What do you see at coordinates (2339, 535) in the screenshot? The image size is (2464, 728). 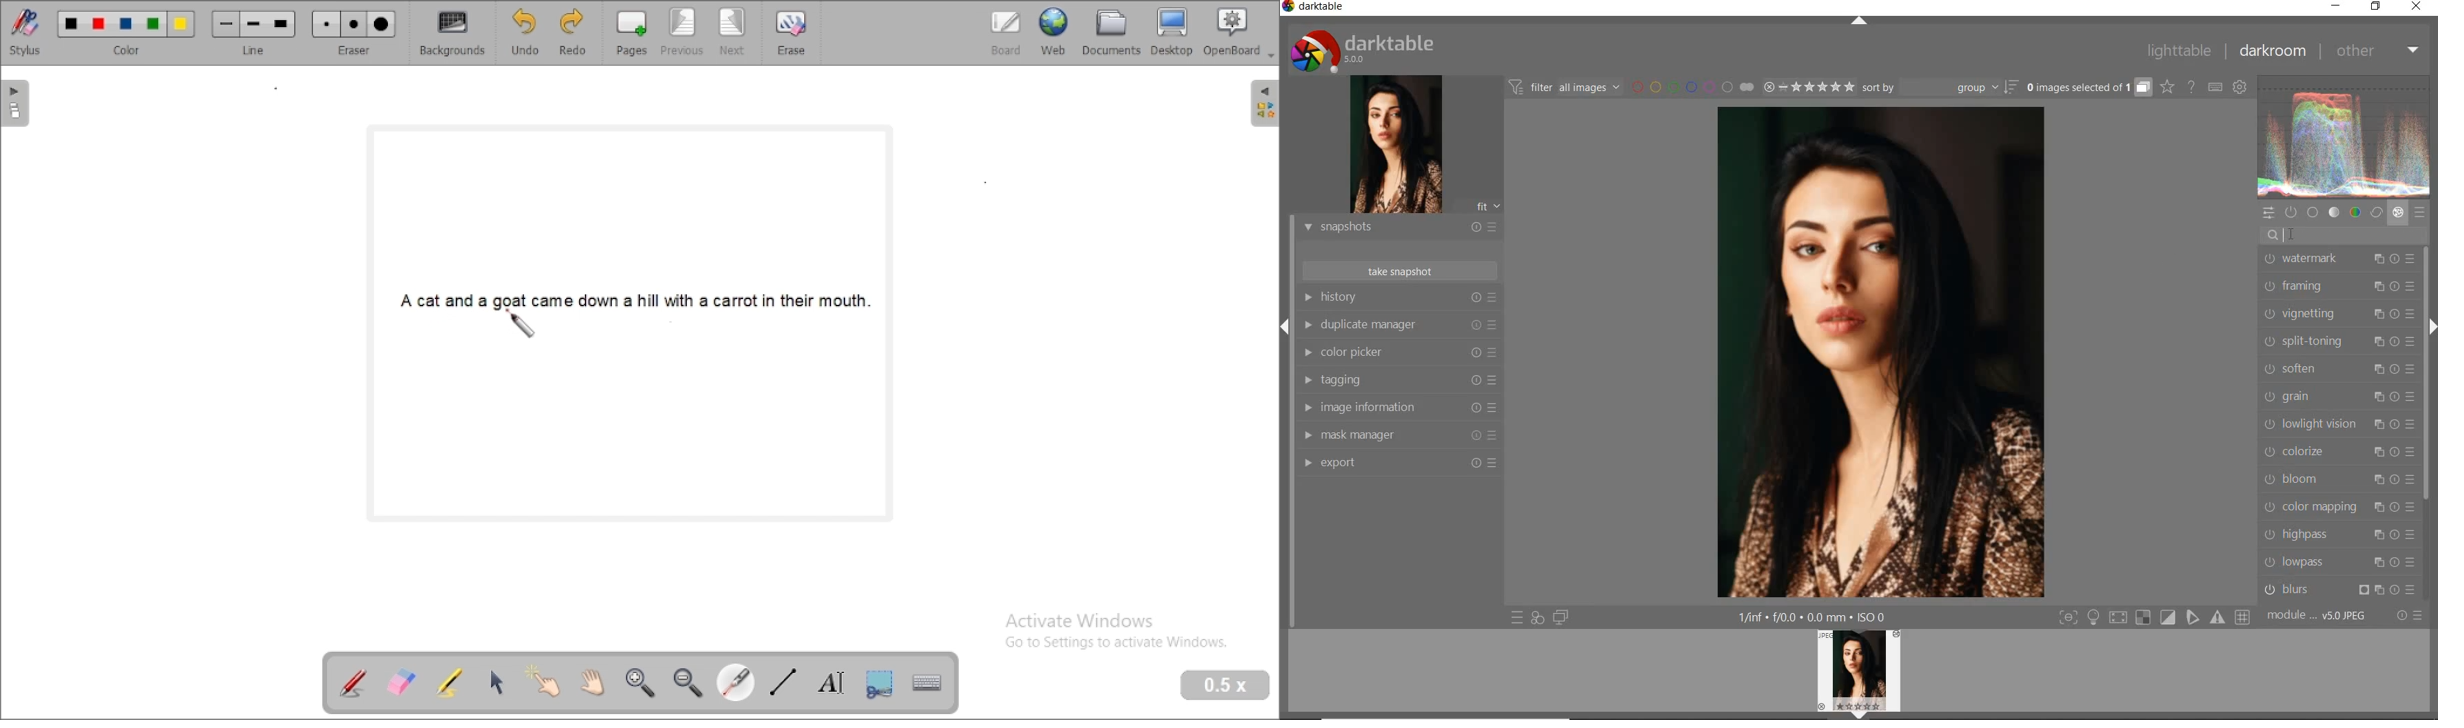 I see `highpass` at bounding box center [2339, 535].